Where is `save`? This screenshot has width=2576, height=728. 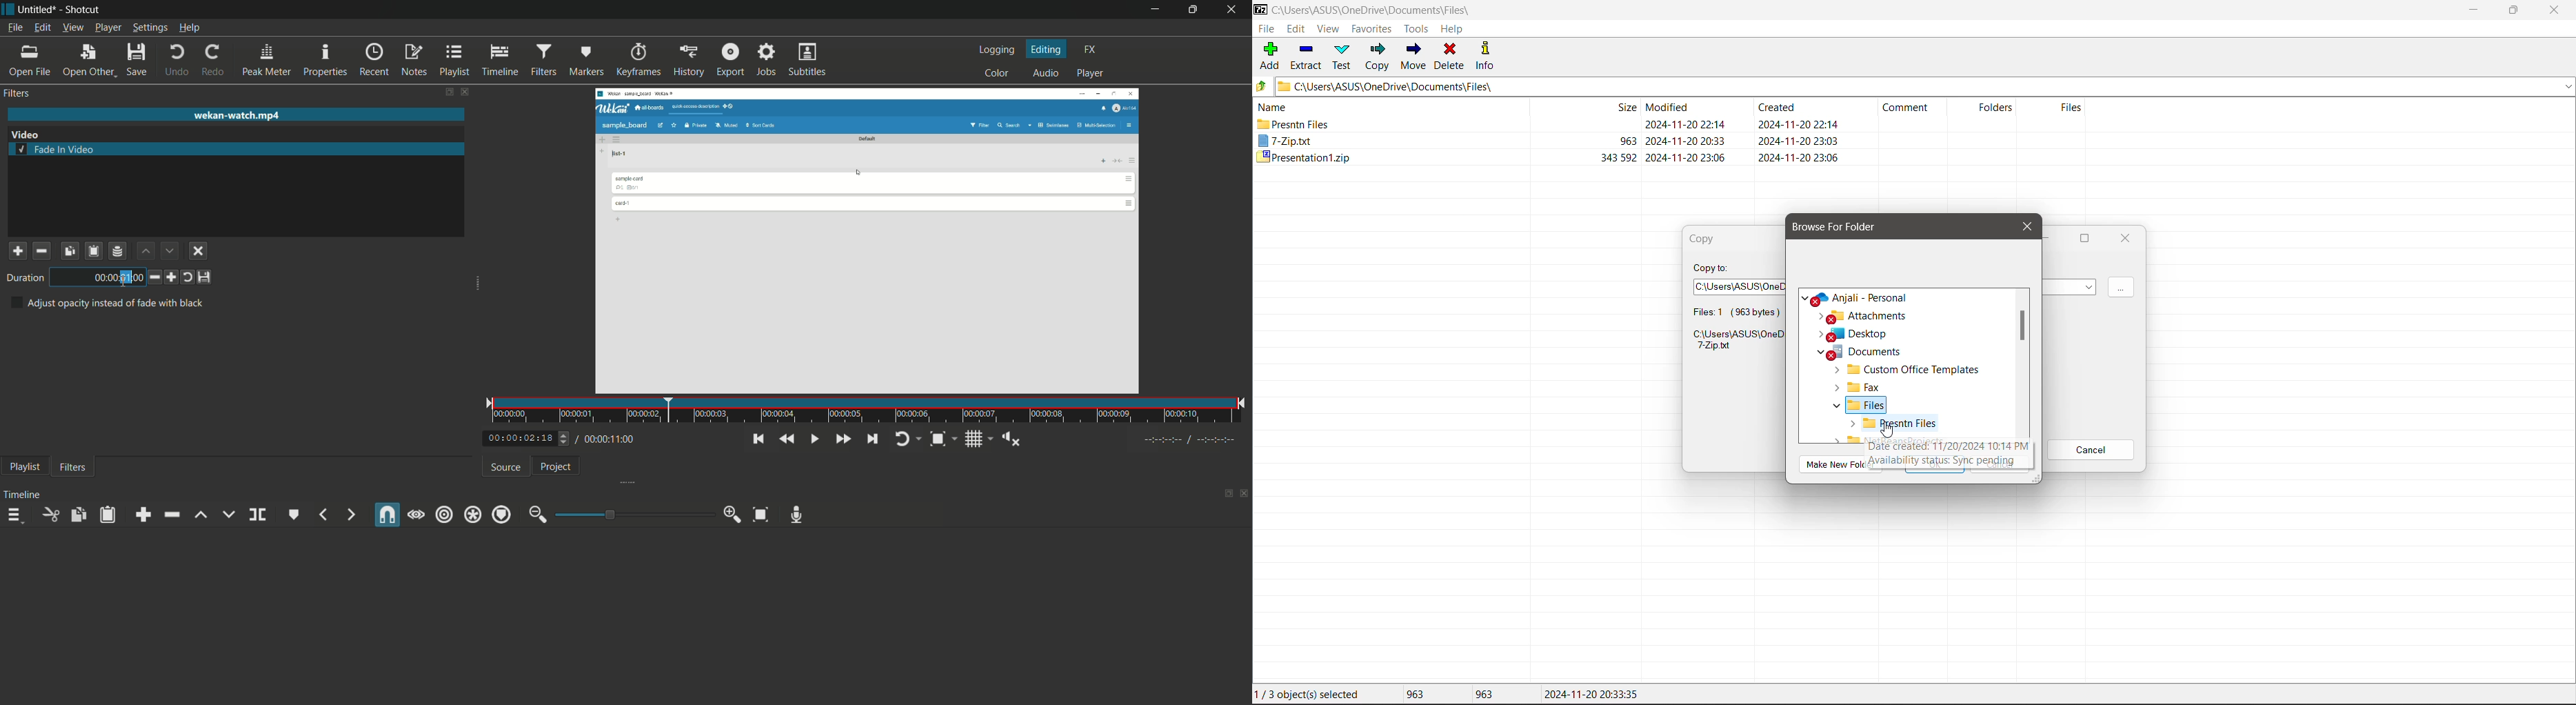 save is located at coordinates (136, 59).